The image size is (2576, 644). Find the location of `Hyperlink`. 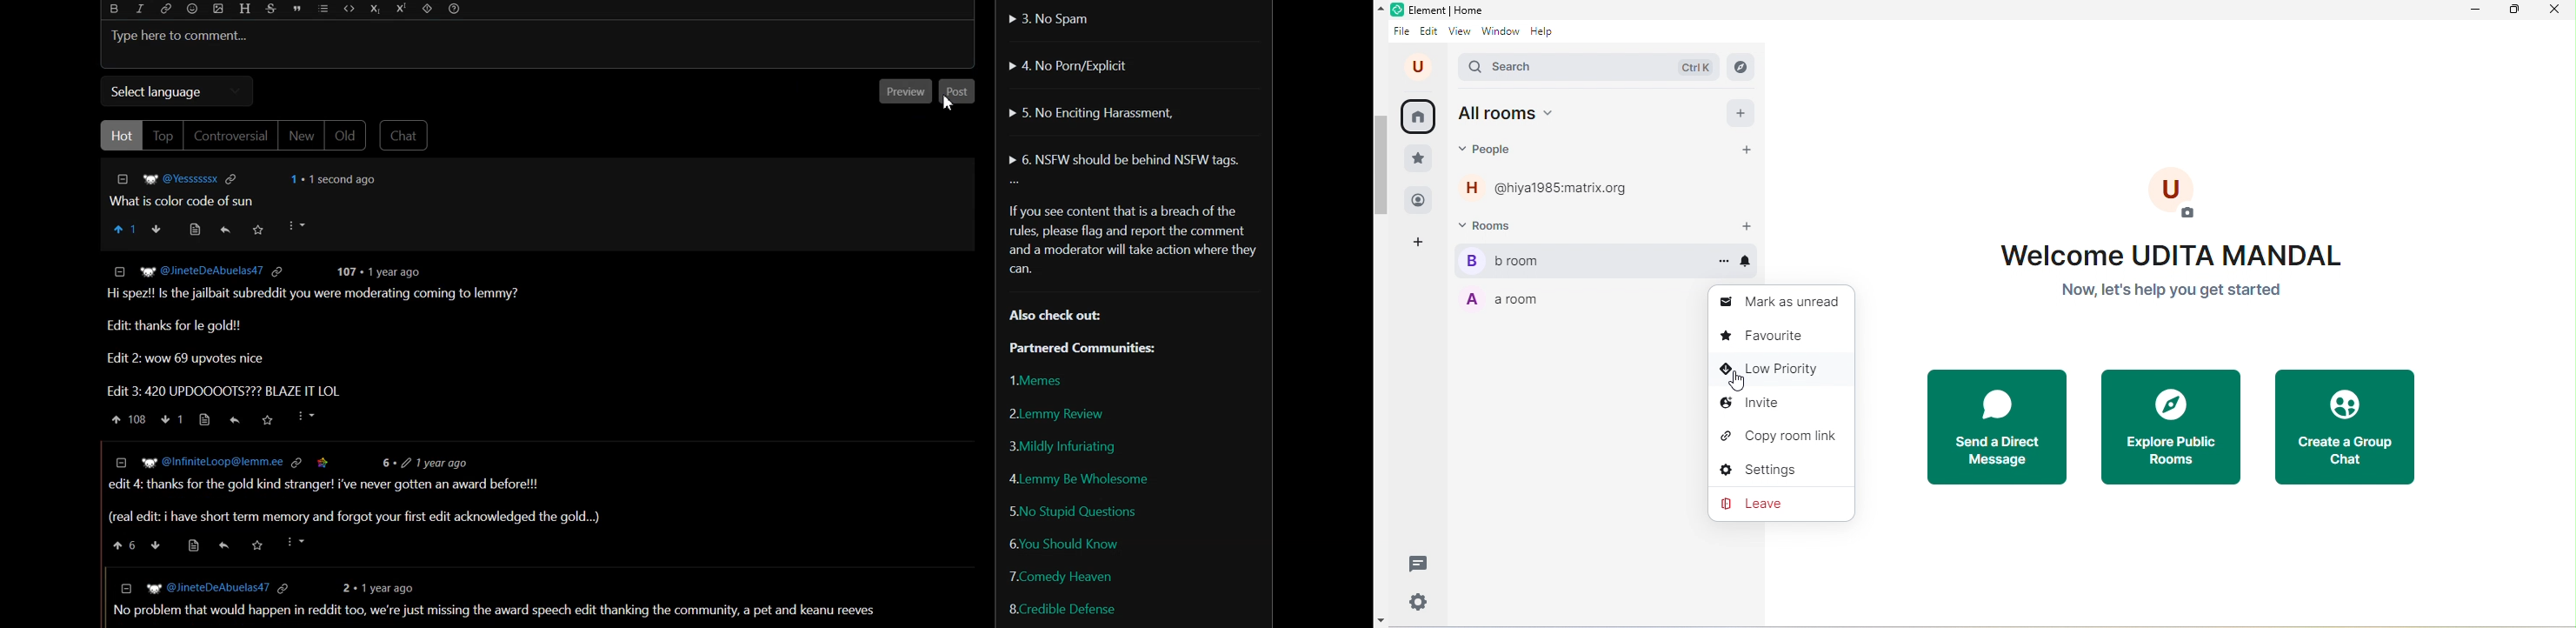

Hyperlink is located at coordinates (192, 179).